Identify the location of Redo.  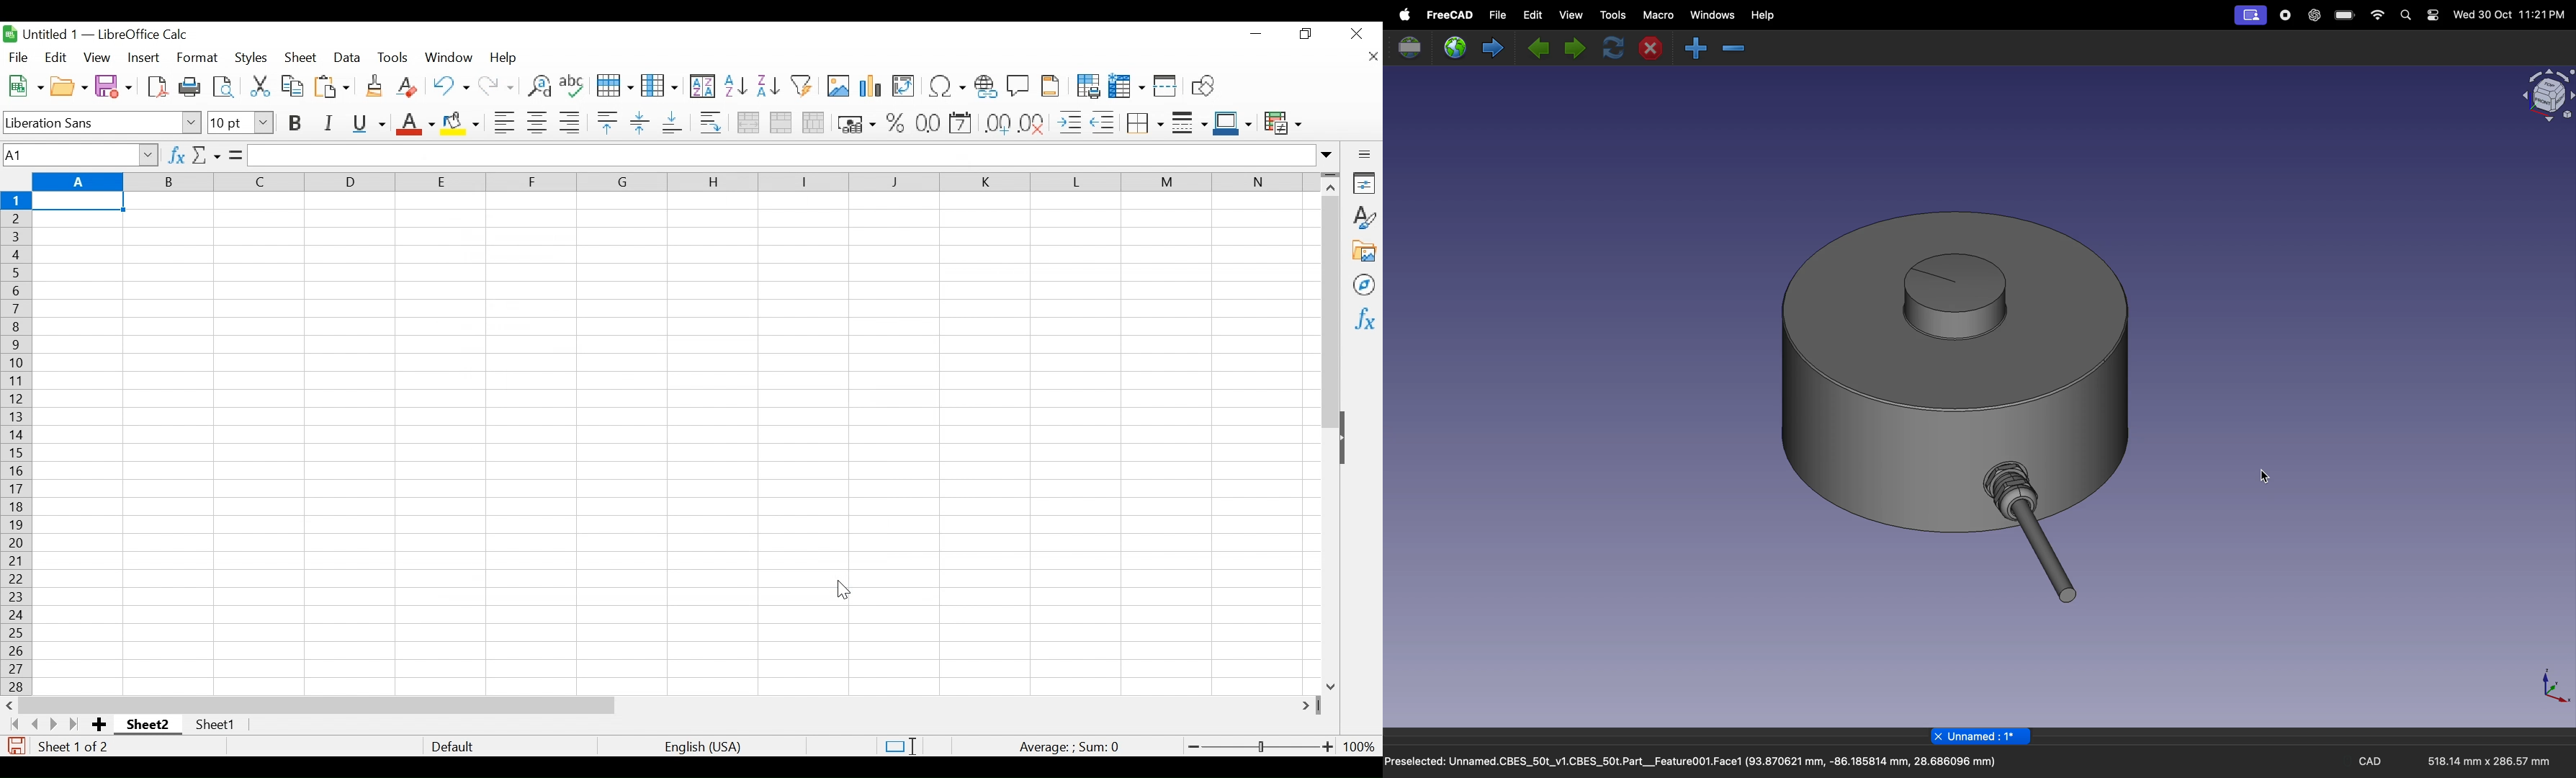
(495, 86).